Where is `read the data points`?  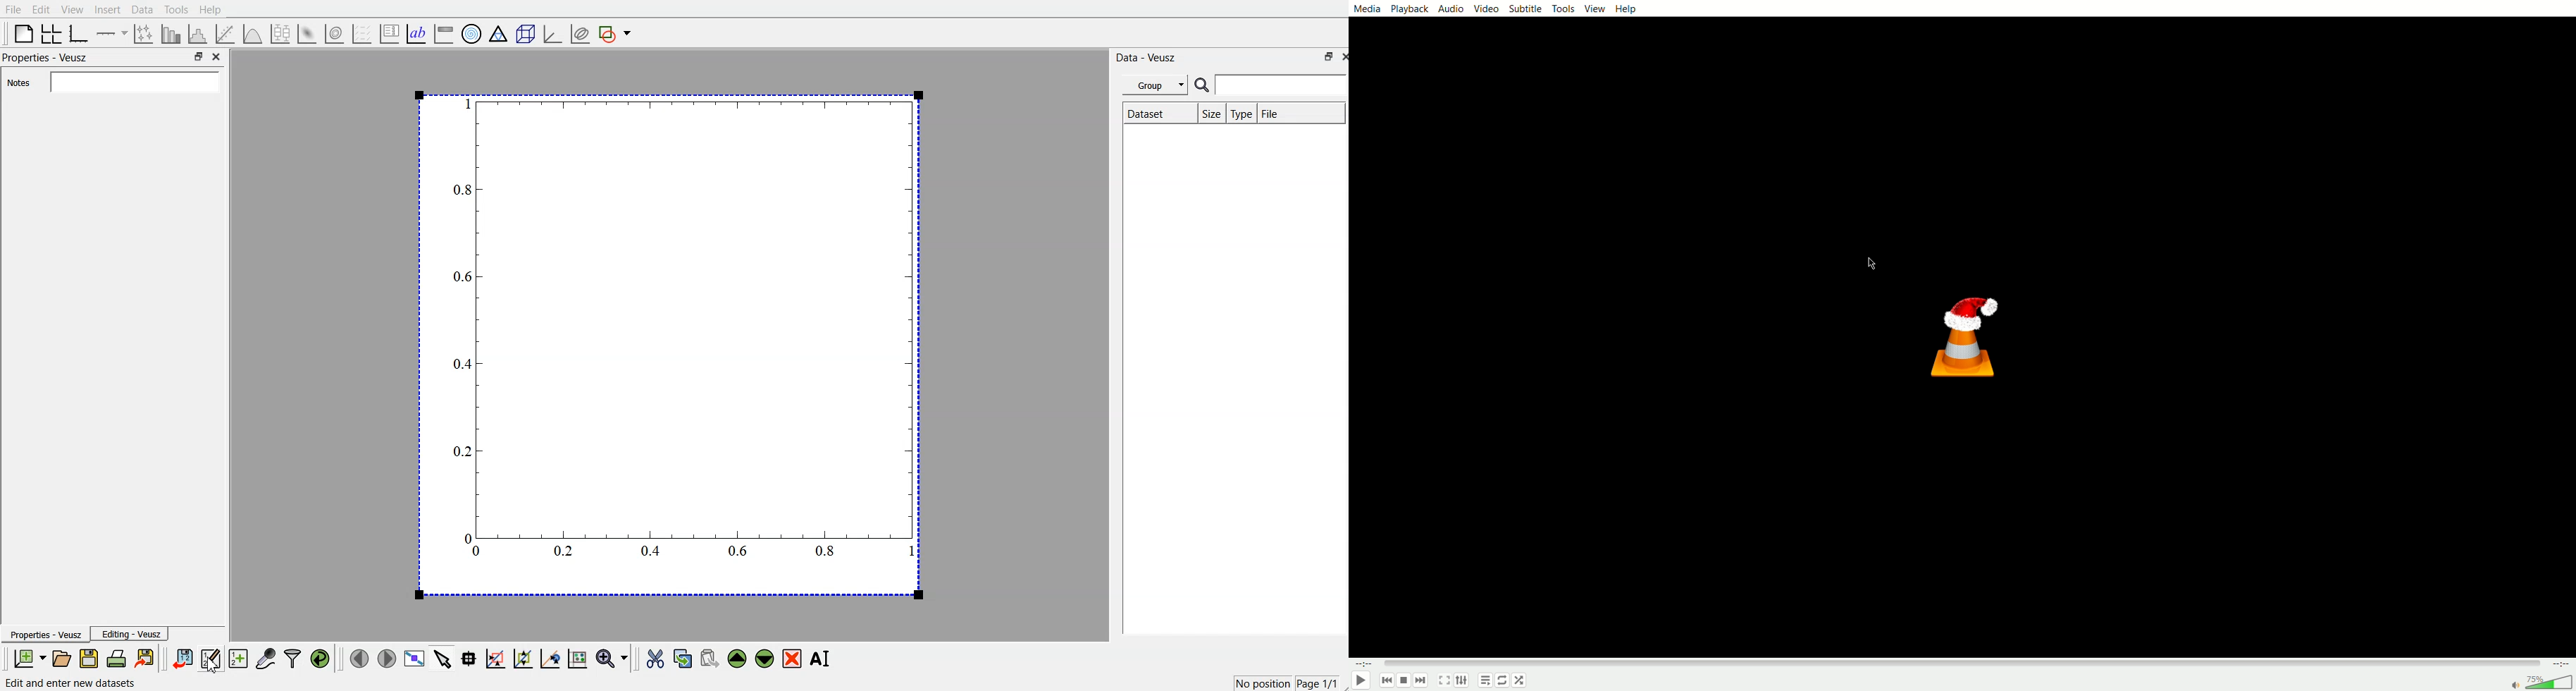 read the data points is located at coordinates (471, 660).